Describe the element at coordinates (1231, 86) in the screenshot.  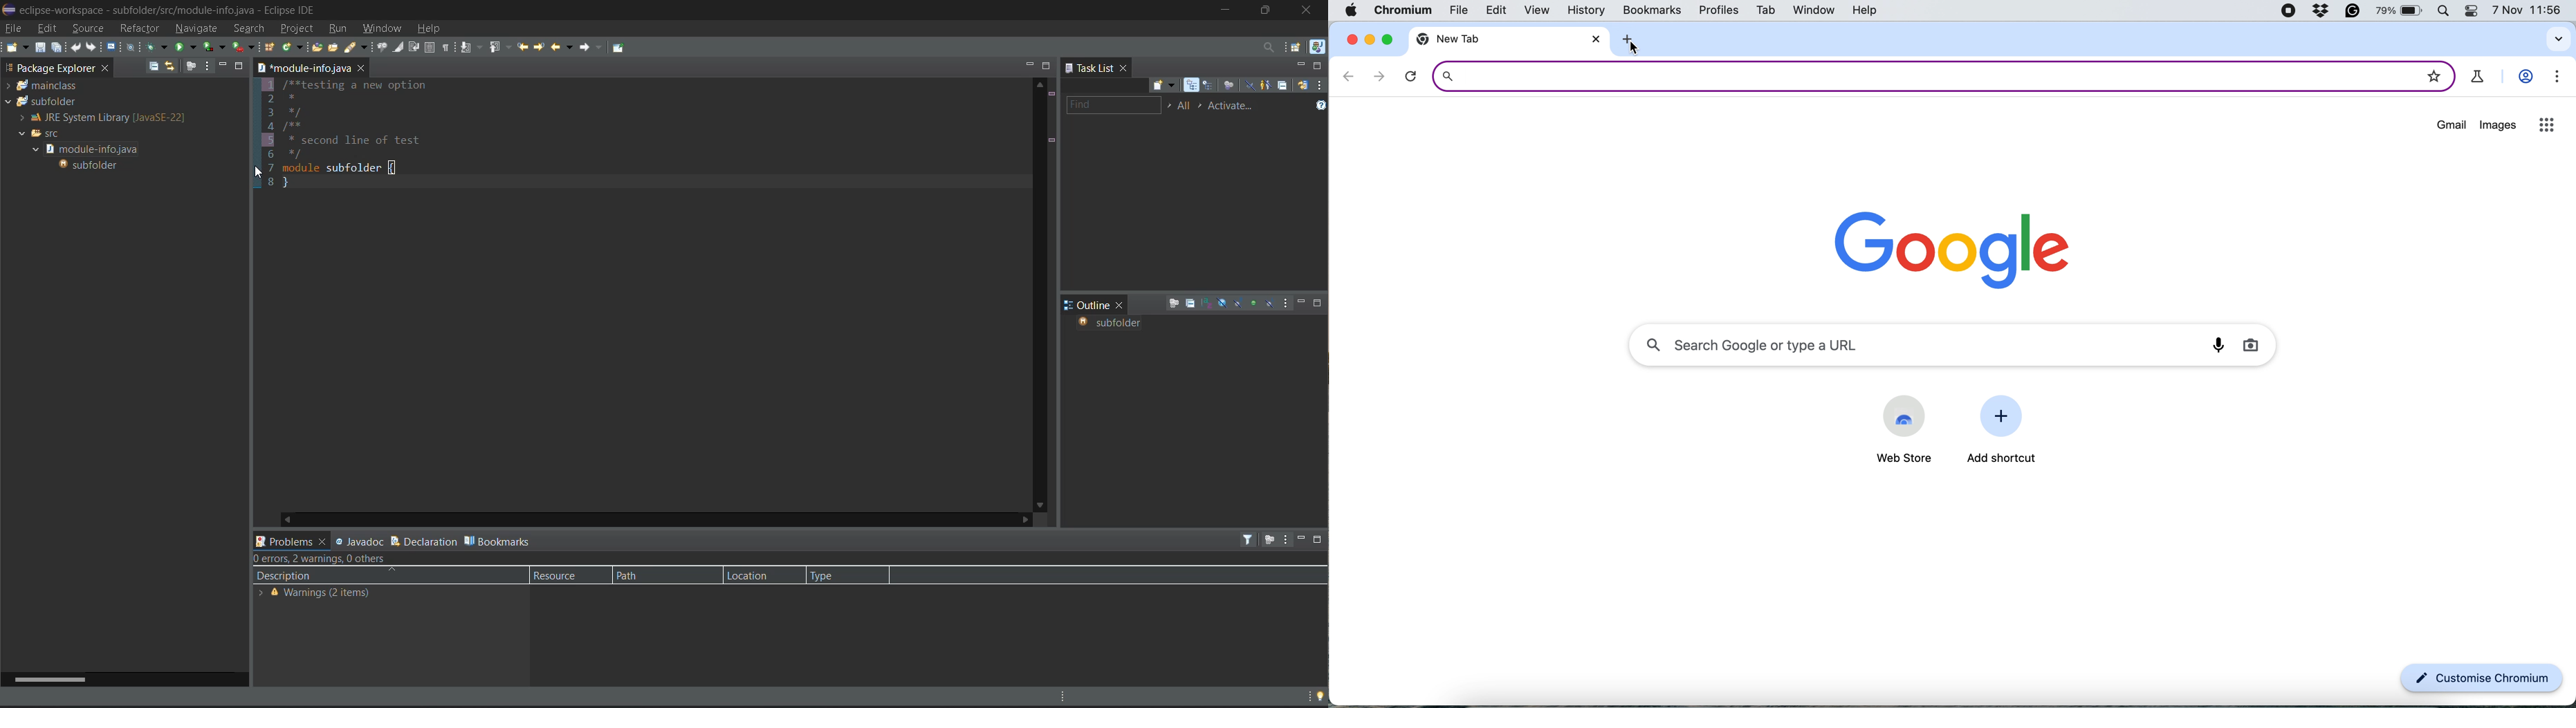
I see `focus on workweek` at that location.